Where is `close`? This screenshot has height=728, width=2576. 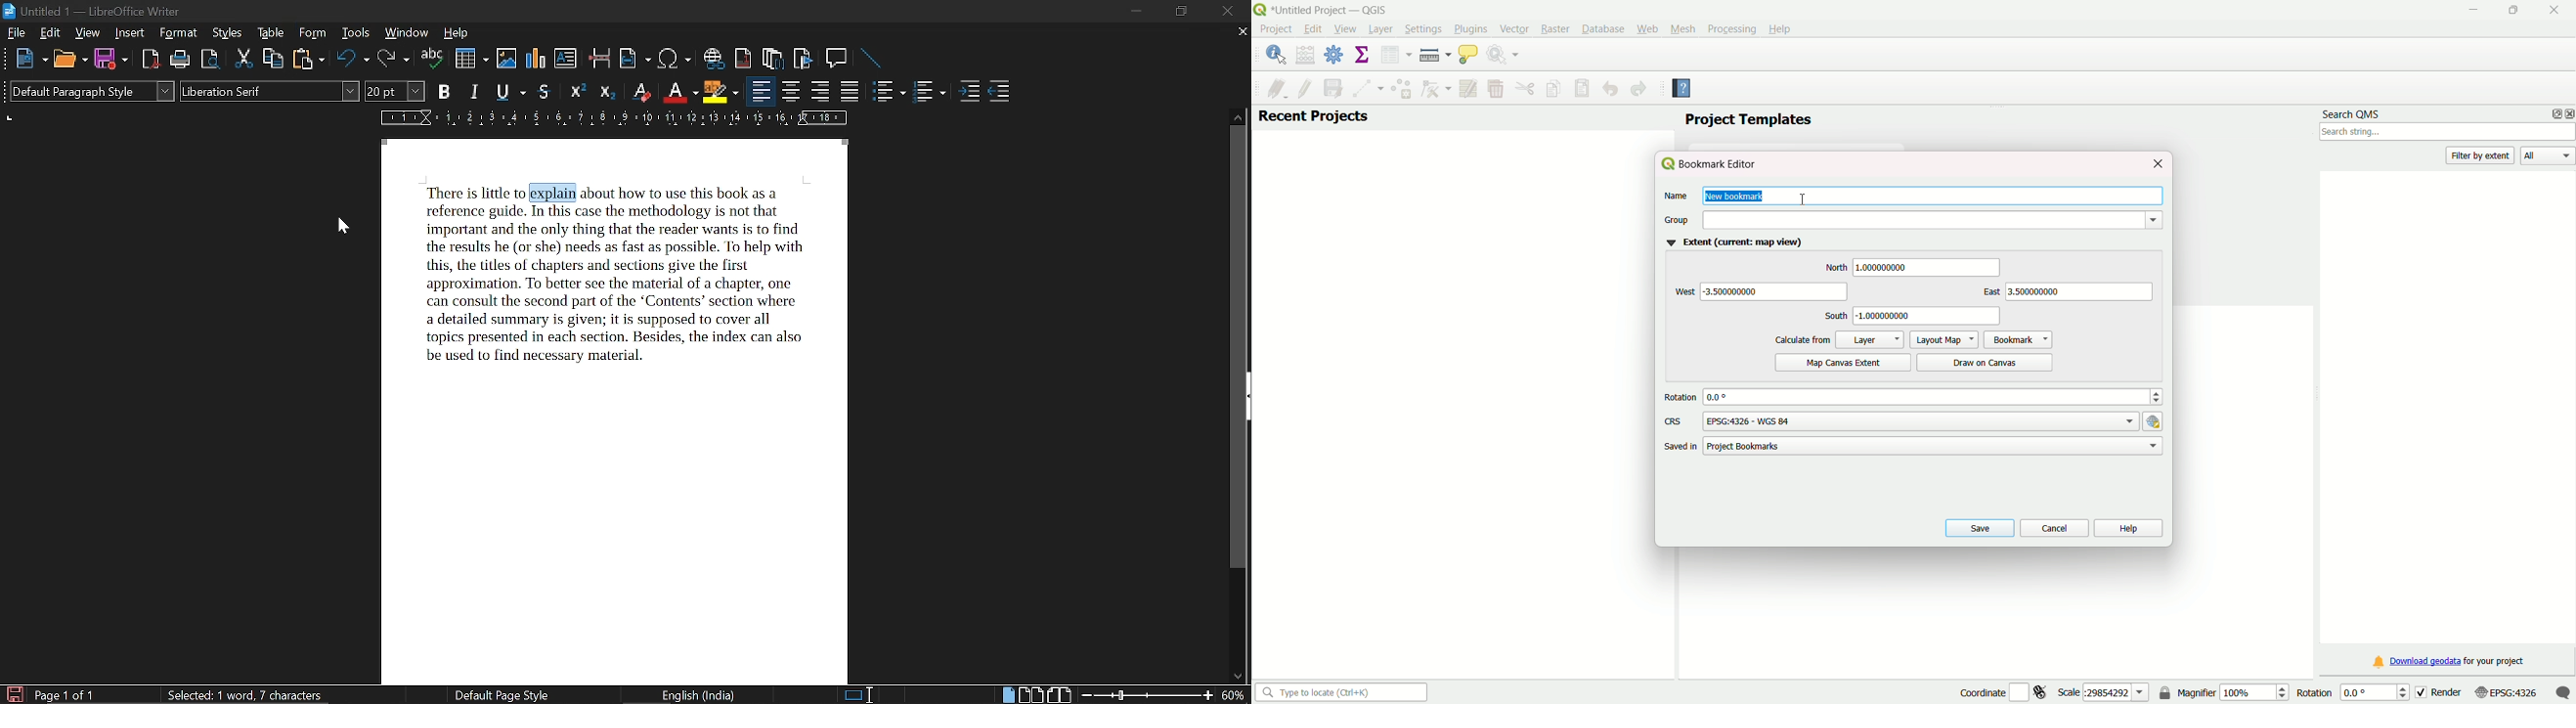
close is located at coordinates (1225, 12).